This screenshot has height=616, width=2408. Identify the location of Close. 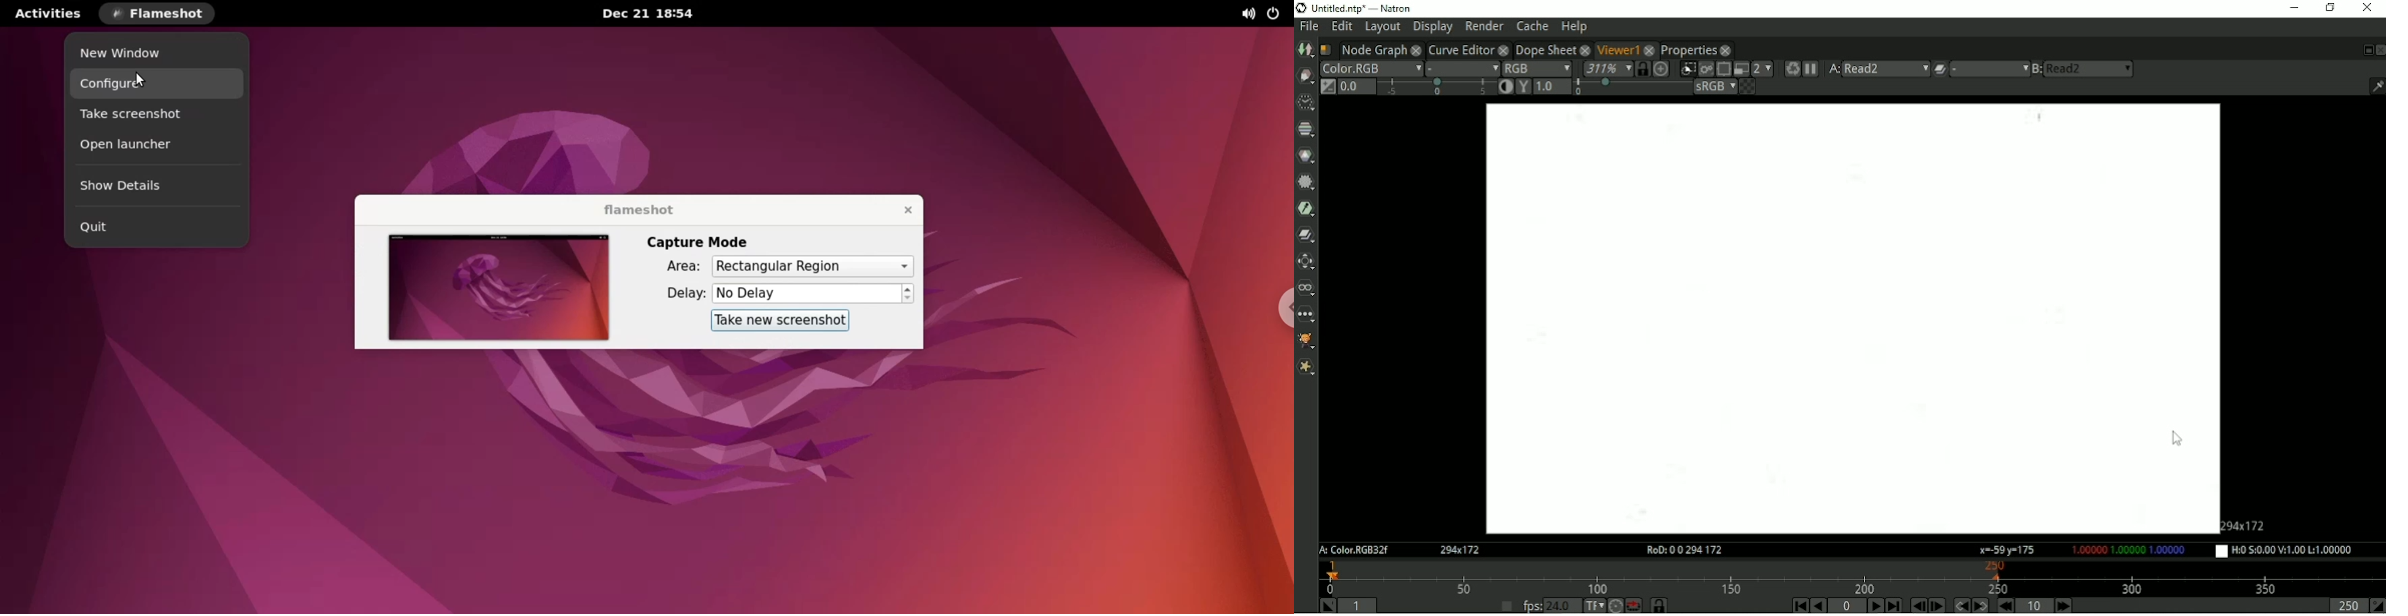
(2367, 9).